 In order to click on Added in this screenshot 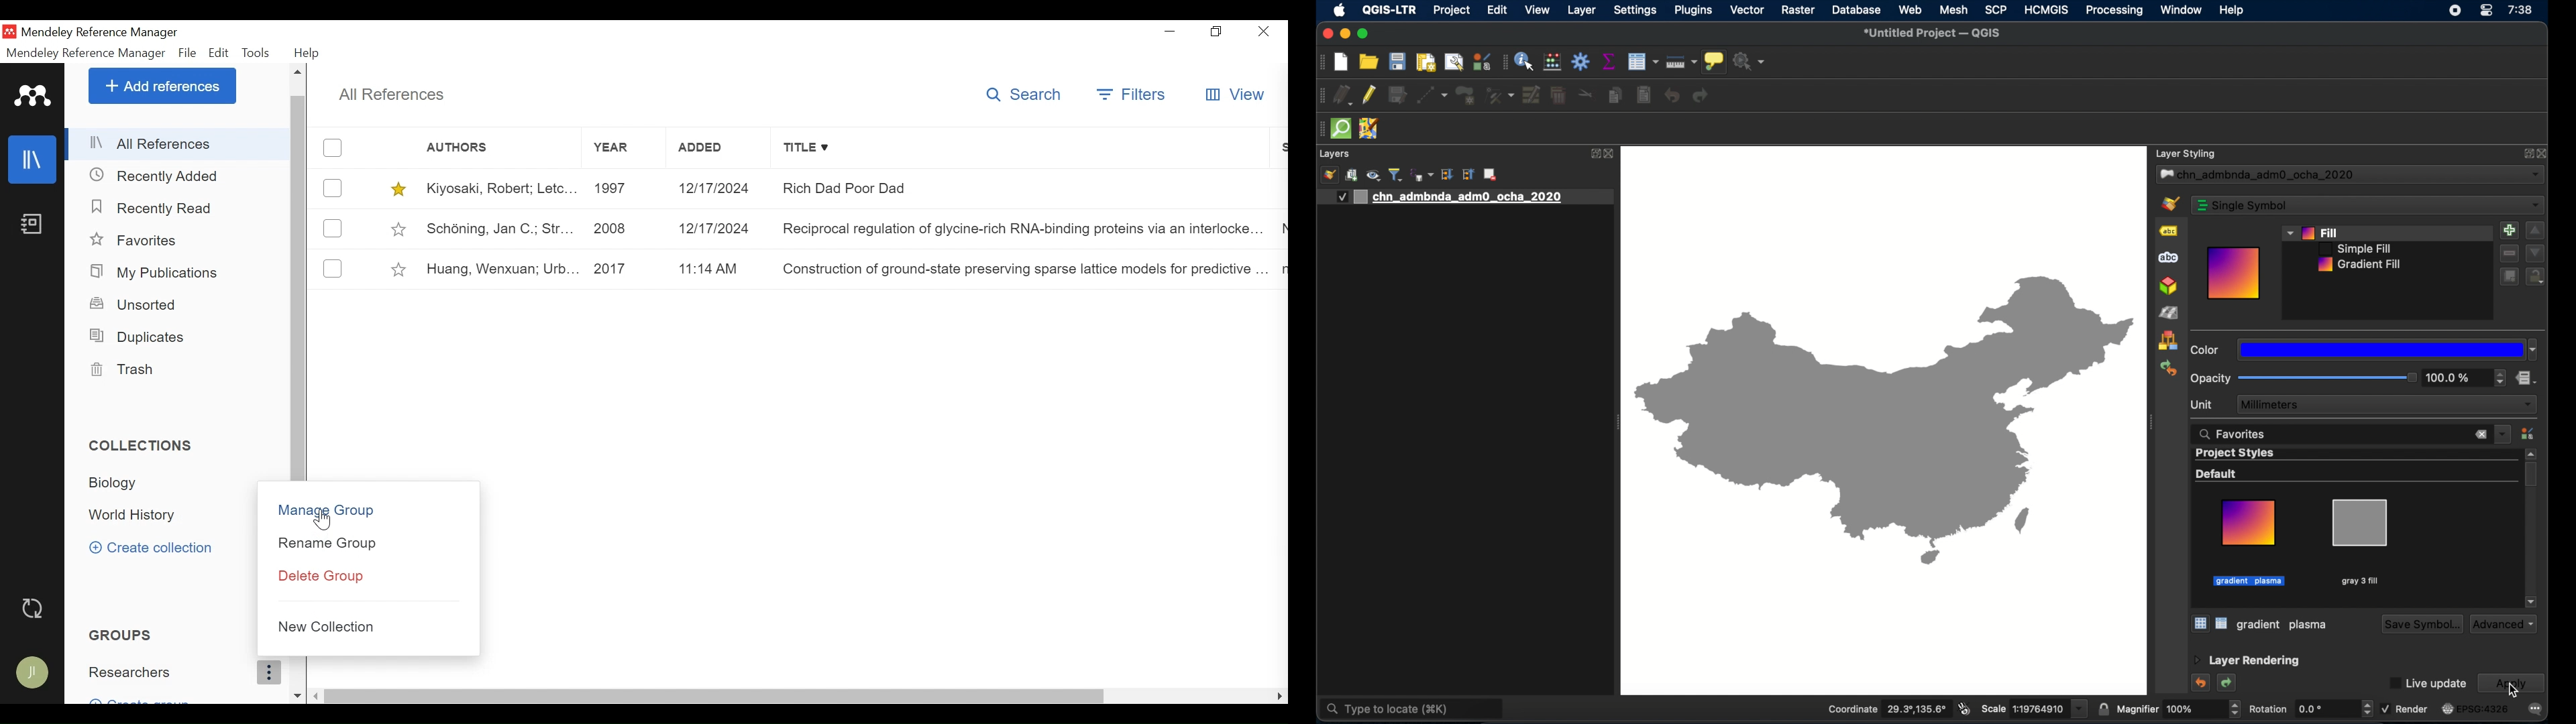, I will do `click(718, 149)`.